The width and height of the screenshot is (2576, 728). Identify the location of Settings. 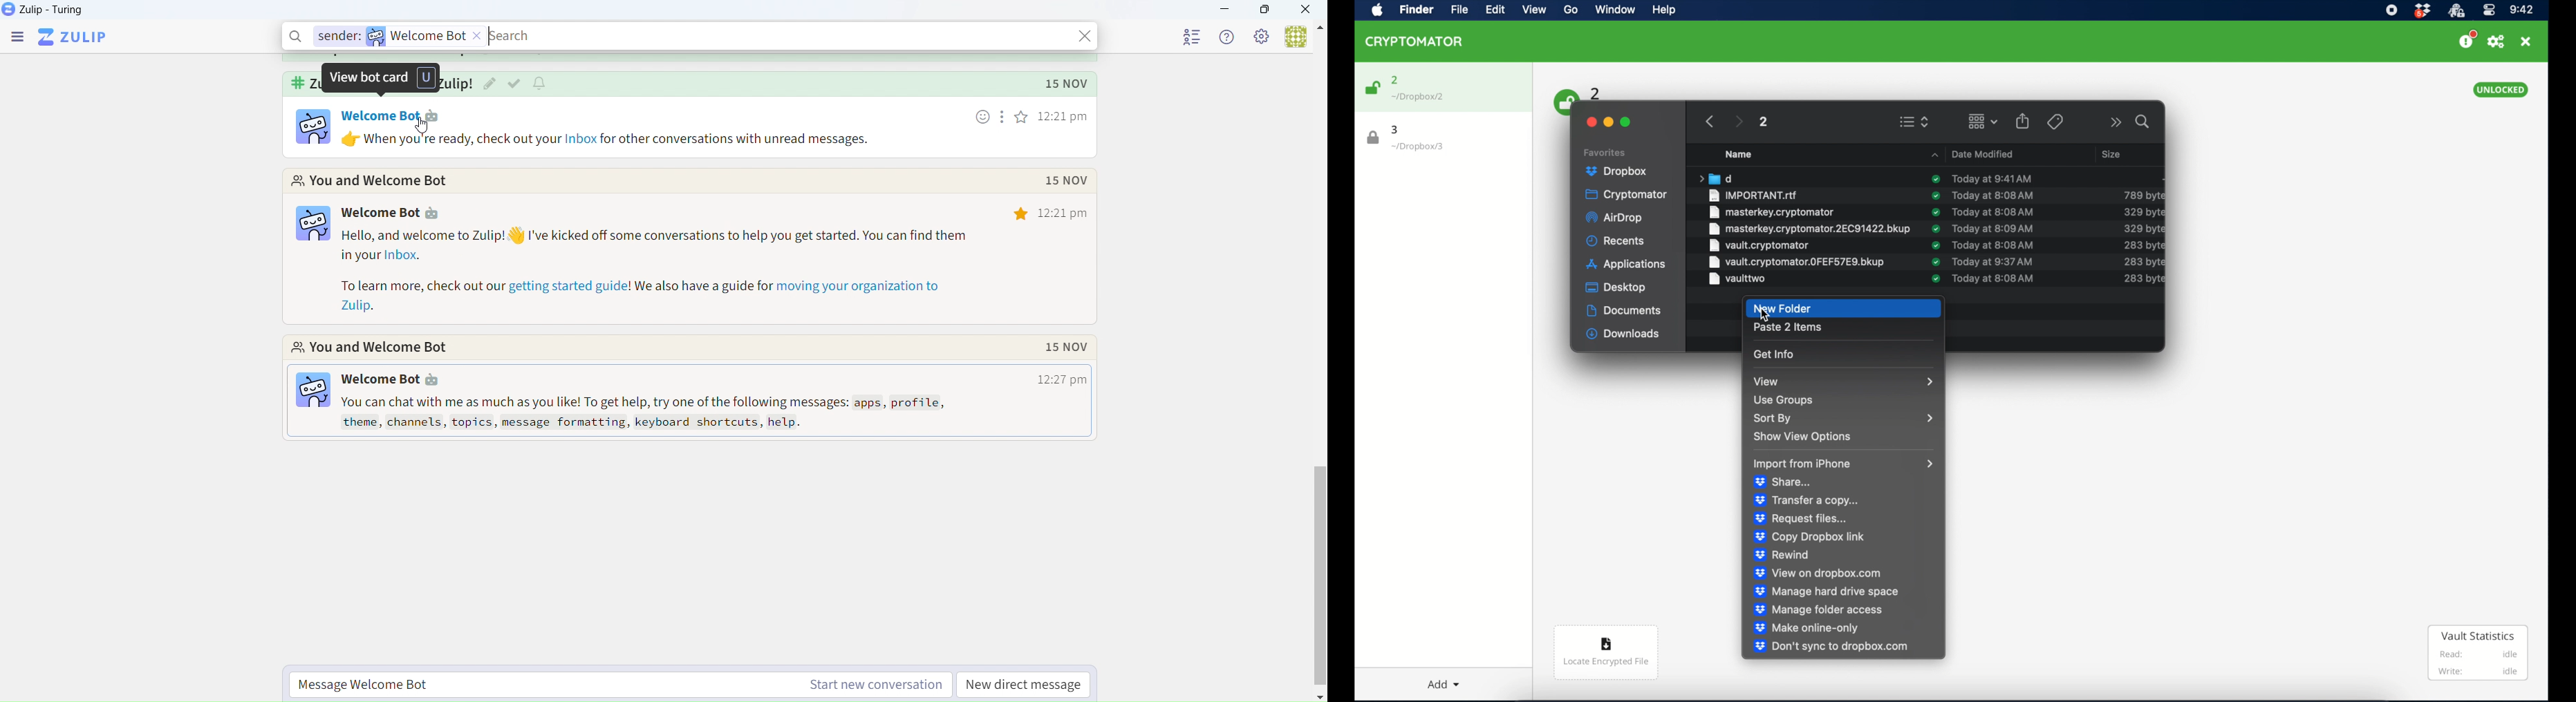
(1262, 37).